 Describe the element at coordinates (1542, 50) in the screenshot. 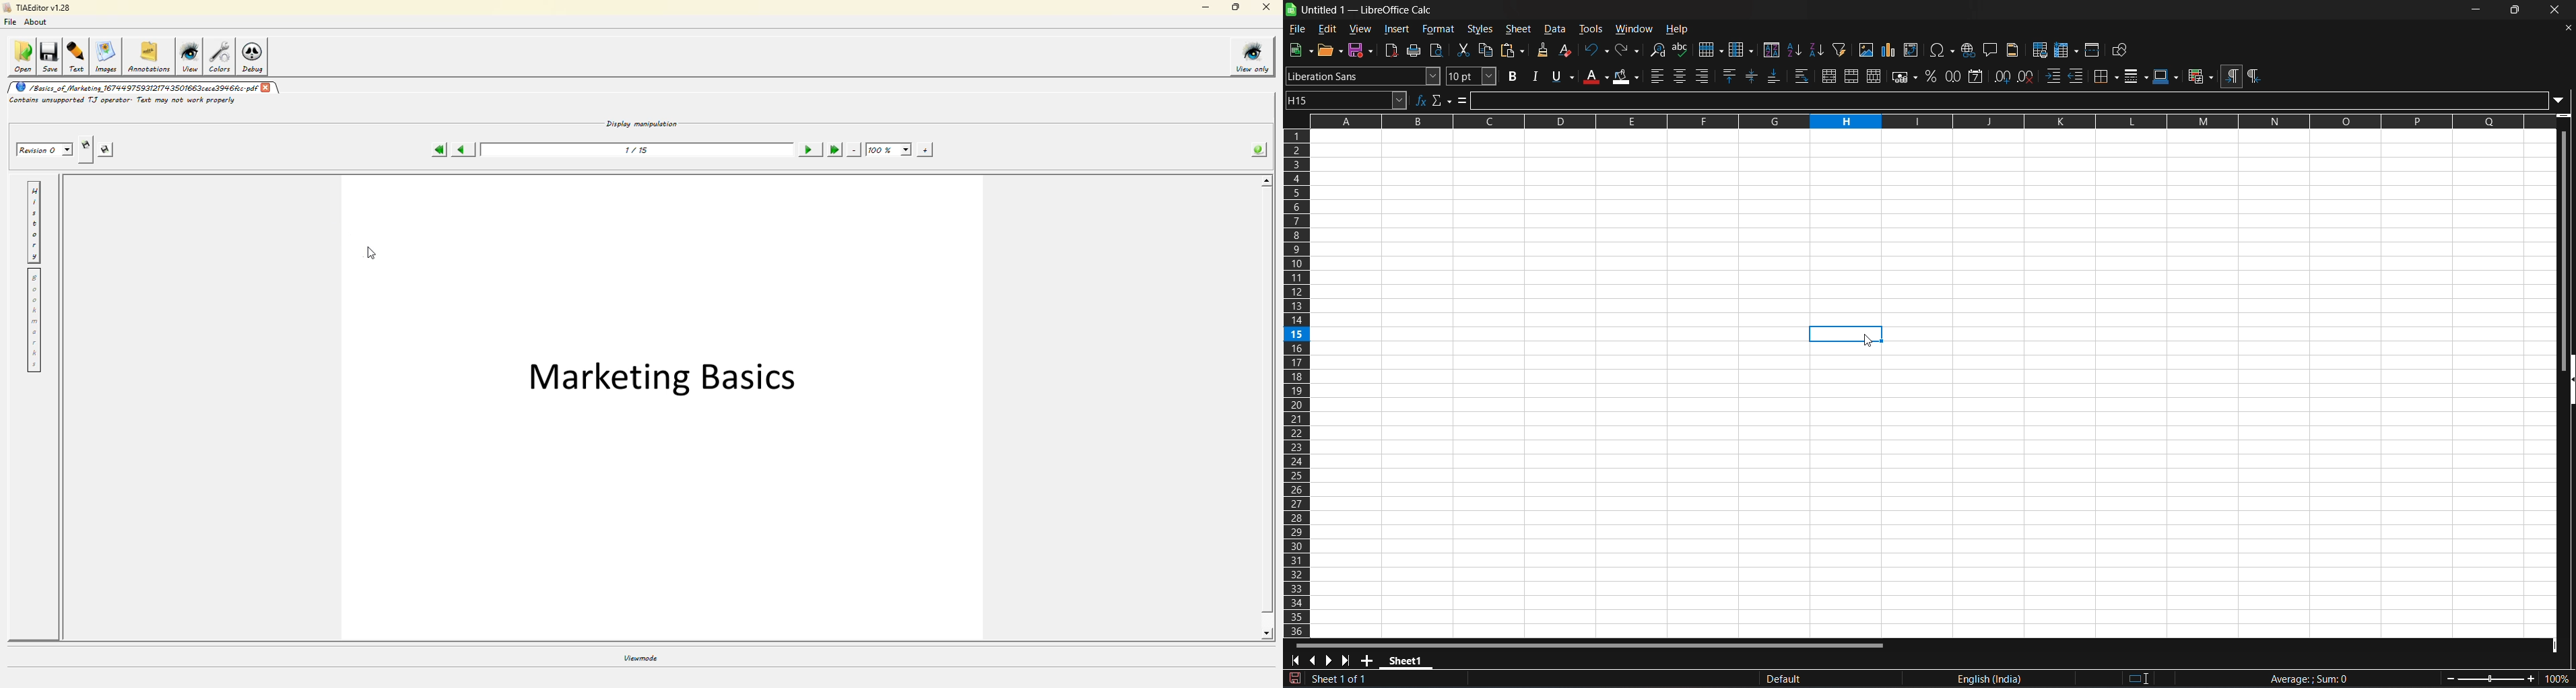

I see `clone formatting` at that location.